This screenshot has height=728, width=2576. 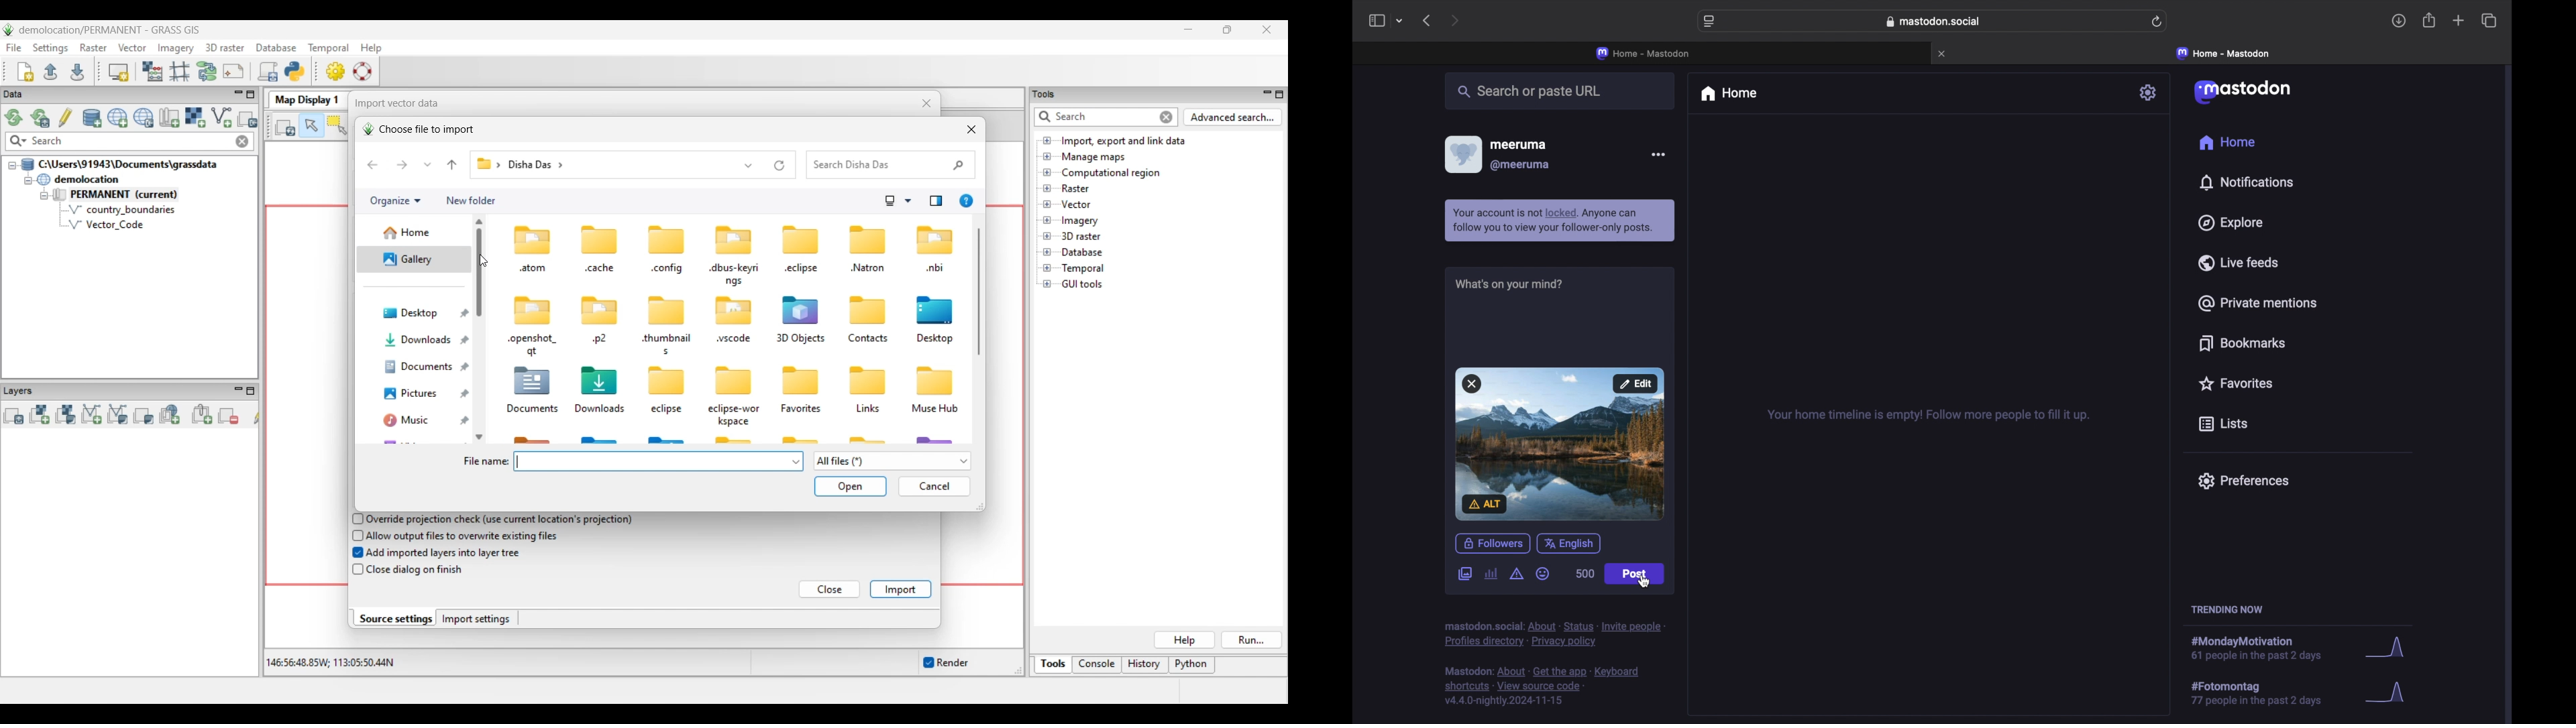 What do you see at coordinates (1375, 21) in the screenshot?
I see `sidebar` at bounding box center [1375, 21].